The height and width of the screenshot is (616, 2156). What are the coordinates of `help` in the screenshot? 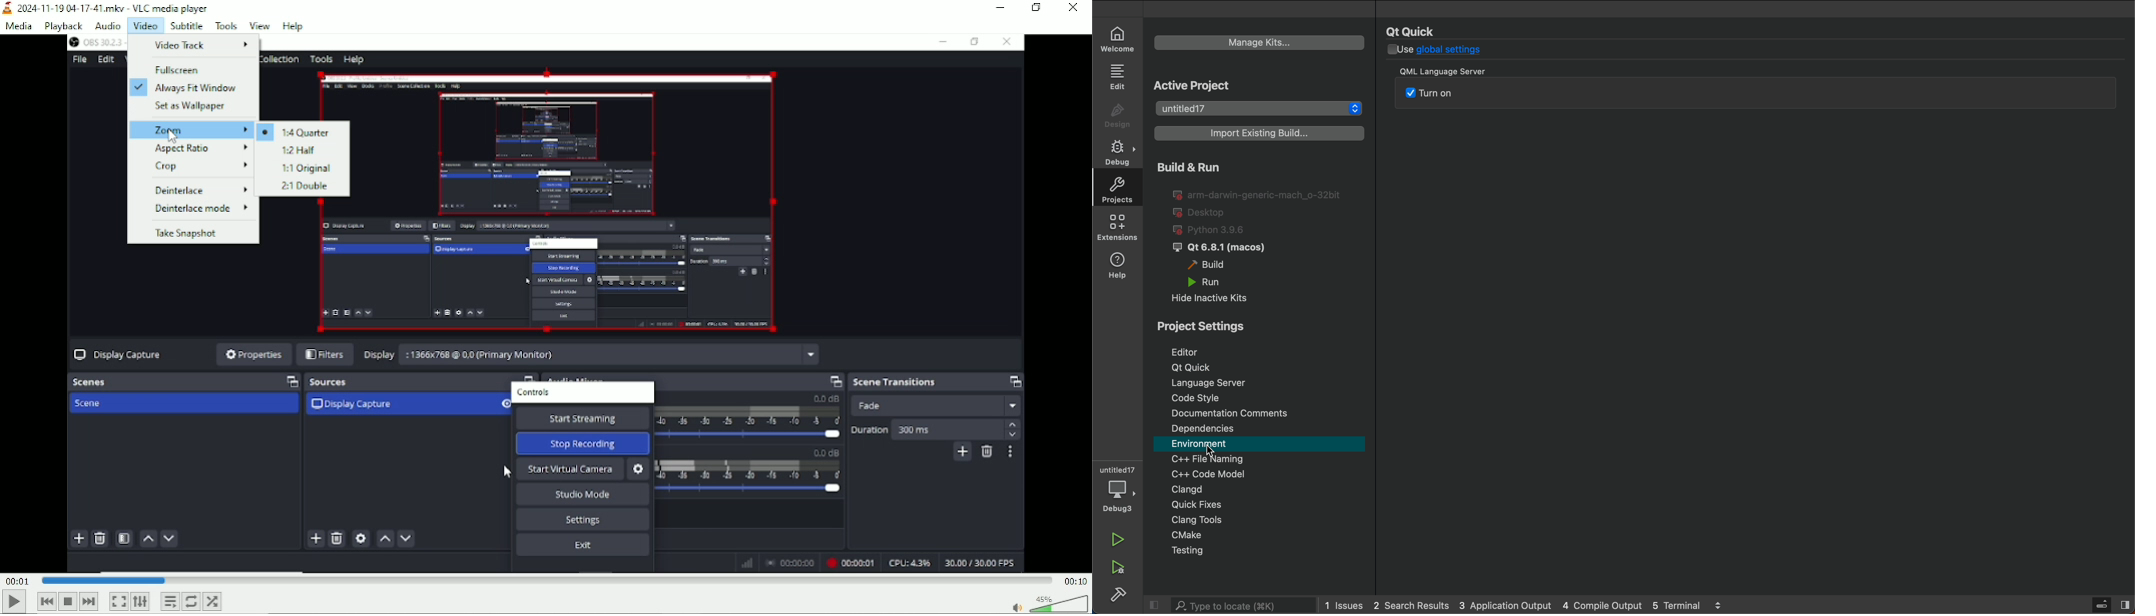 It's located at (1118, 267).